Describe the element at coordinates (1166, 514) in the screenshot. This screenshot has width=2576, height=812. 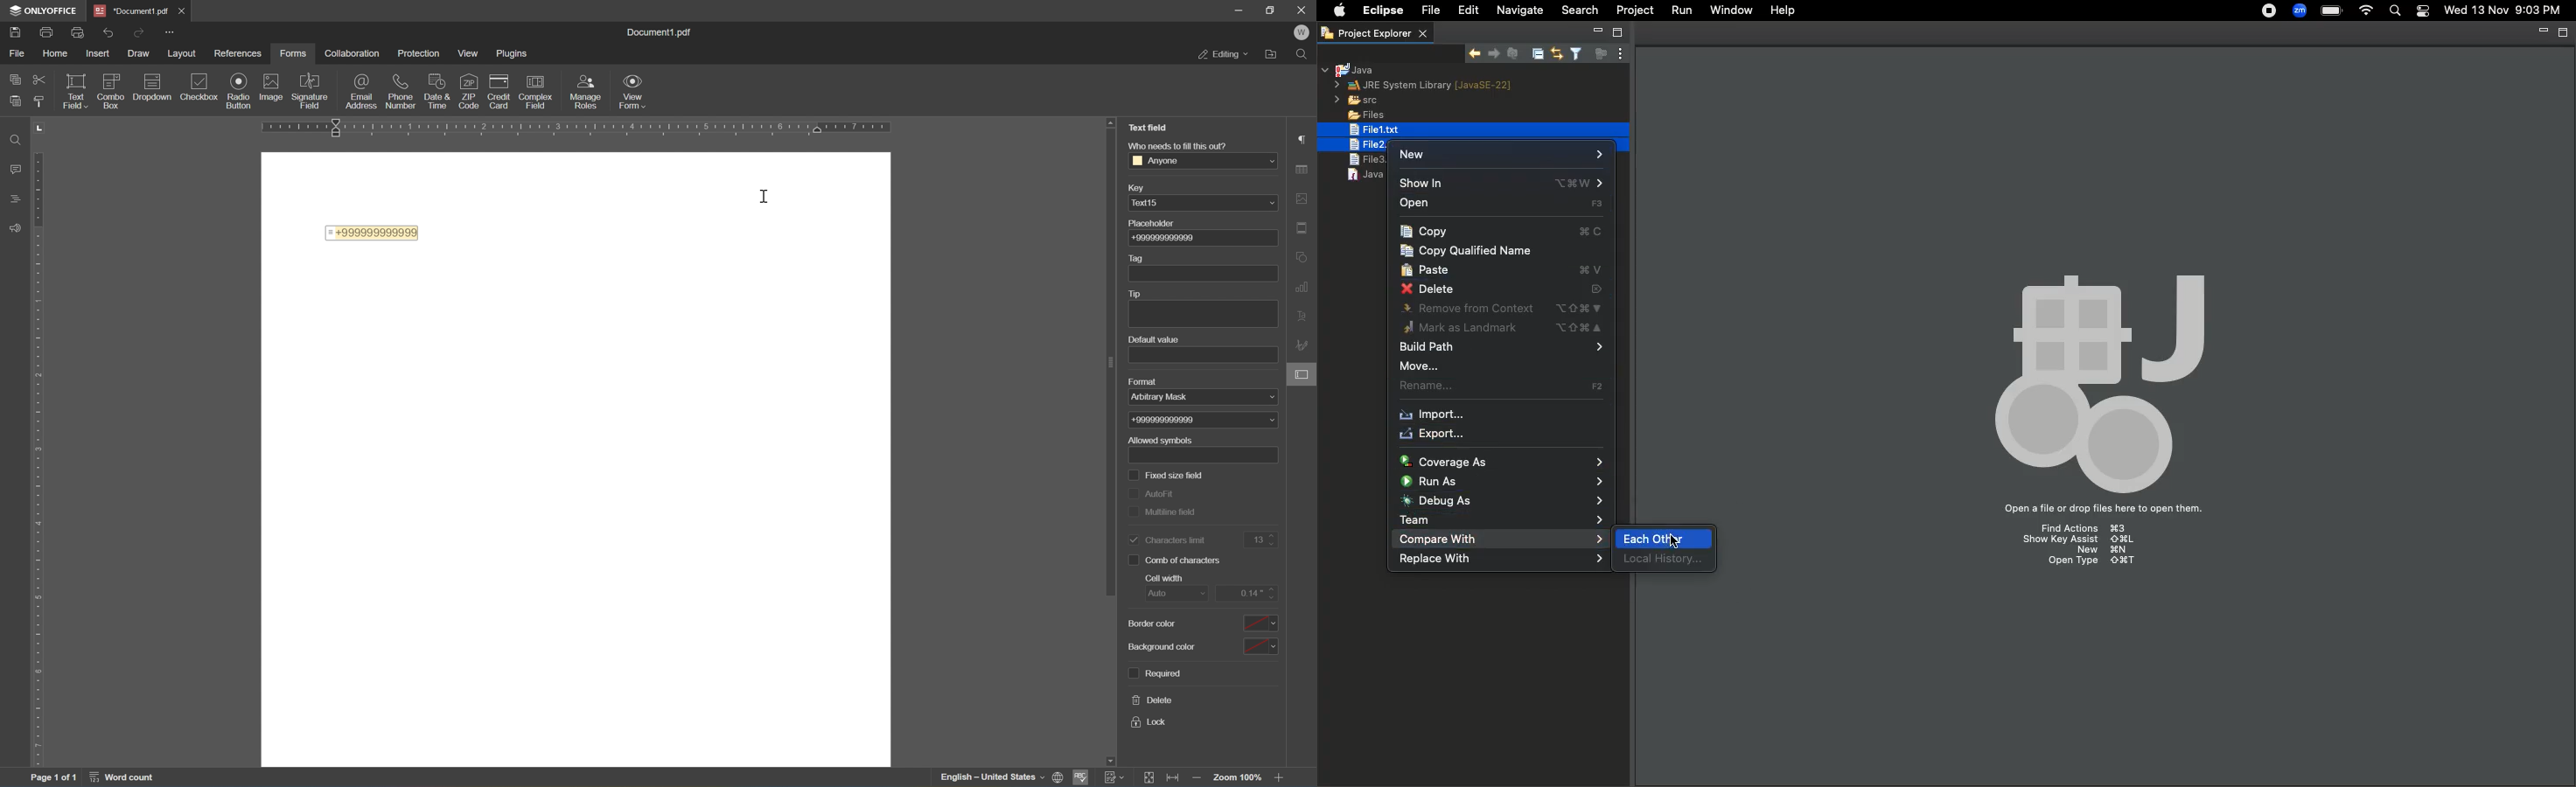
I see `Multiline field` at that location.